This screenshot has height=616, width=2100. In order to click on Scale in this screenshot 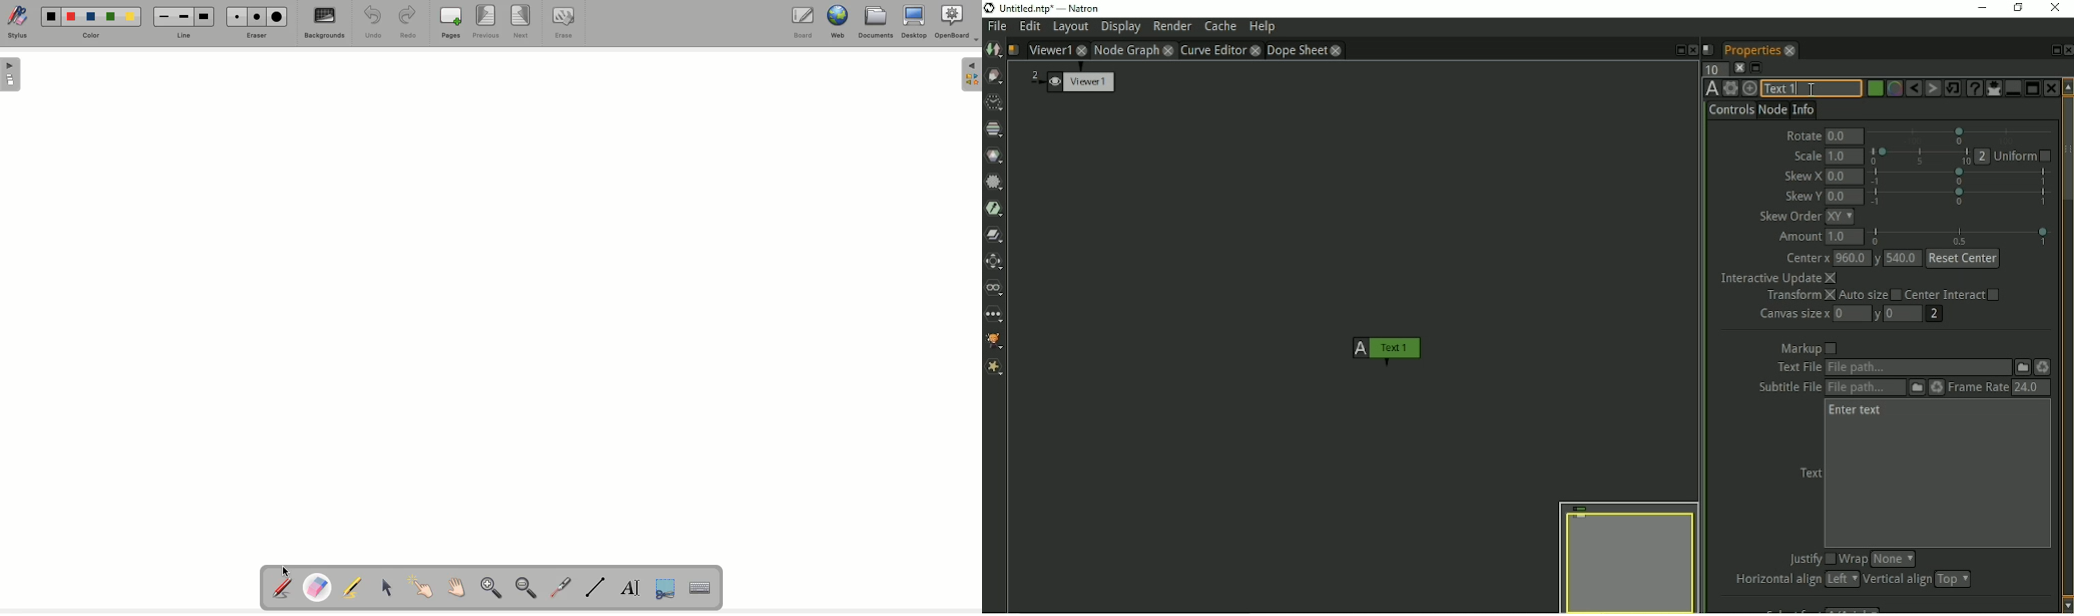, I will do `click(1806, 155)`.